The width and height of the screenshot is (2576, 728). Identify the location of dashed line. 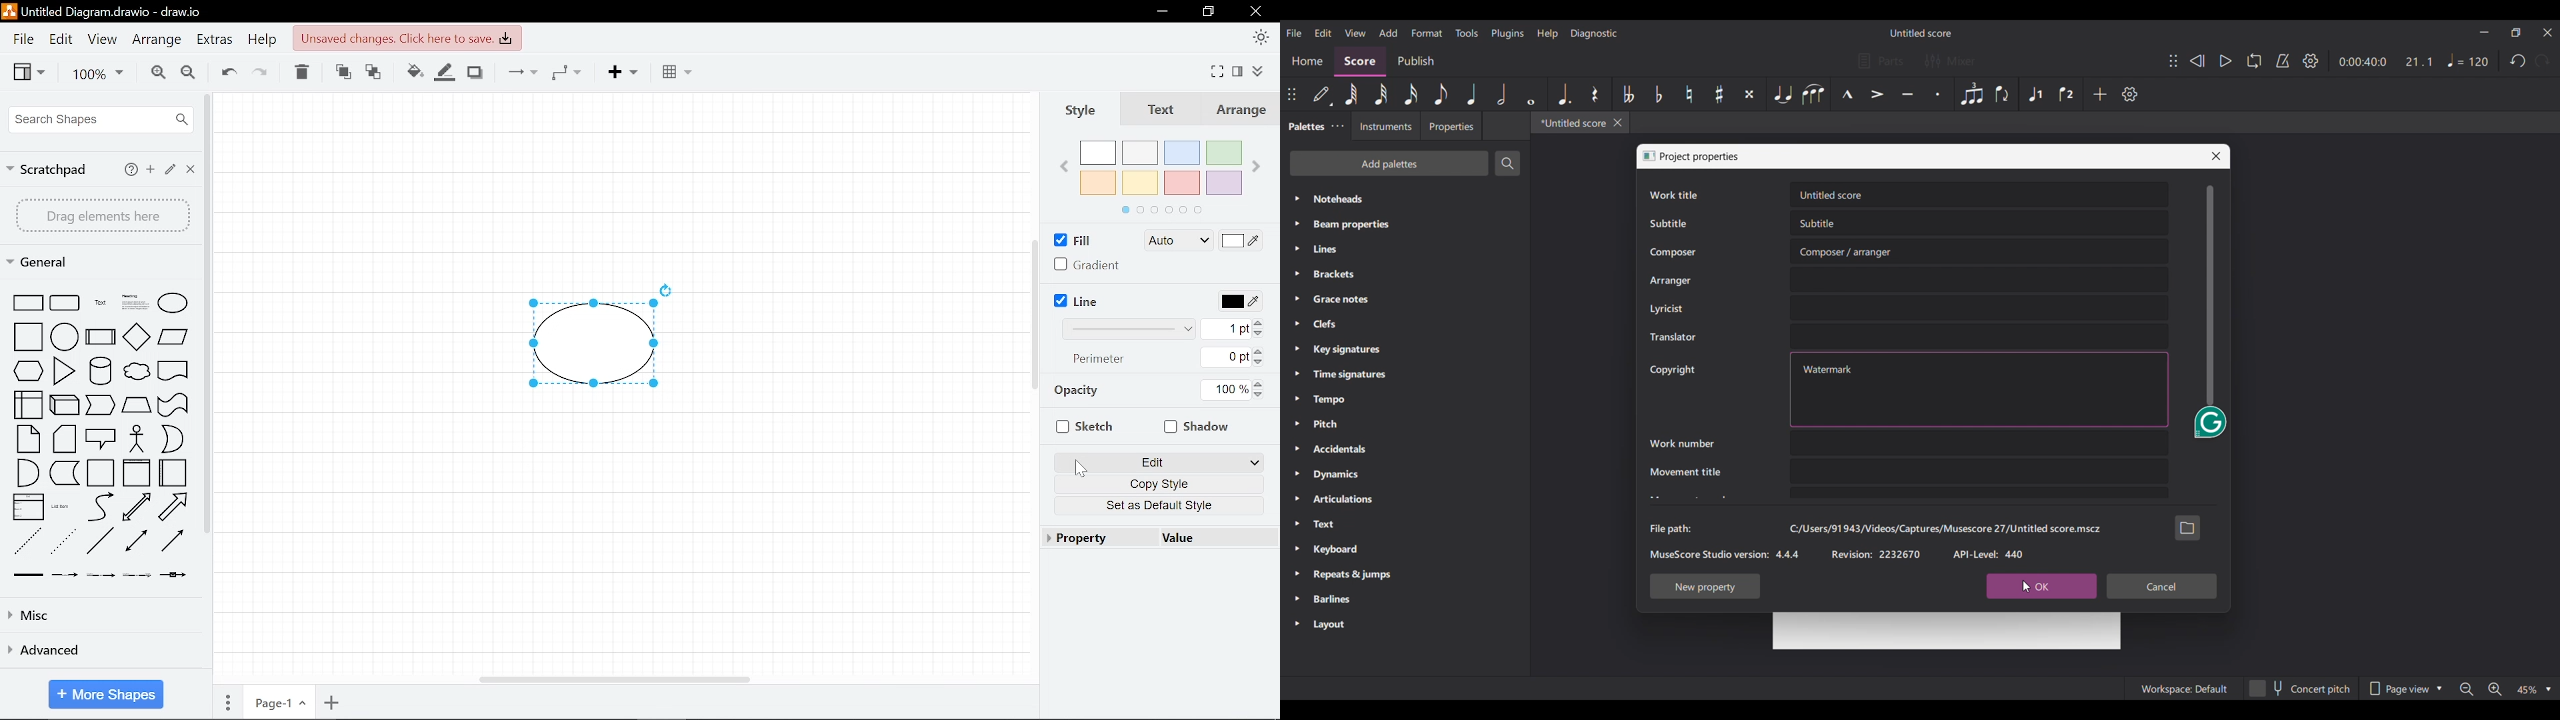
(27, 539).